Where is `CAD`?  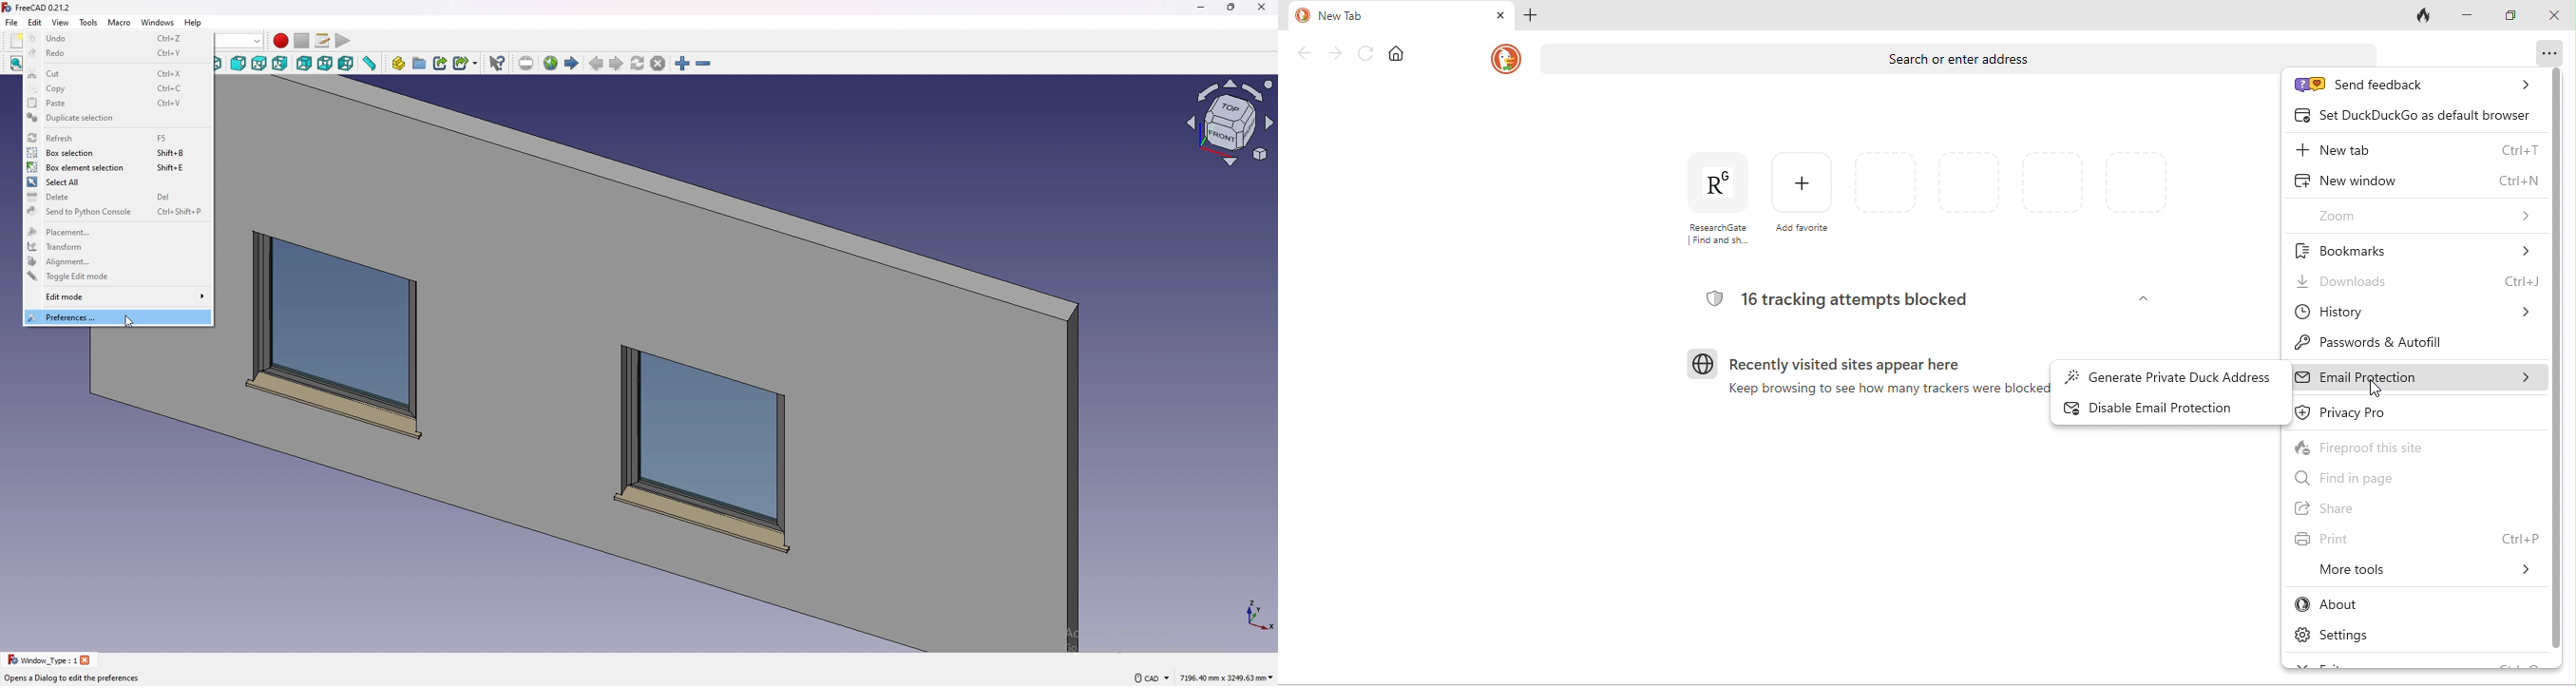
CAD is located at coordinates (1150, 676).